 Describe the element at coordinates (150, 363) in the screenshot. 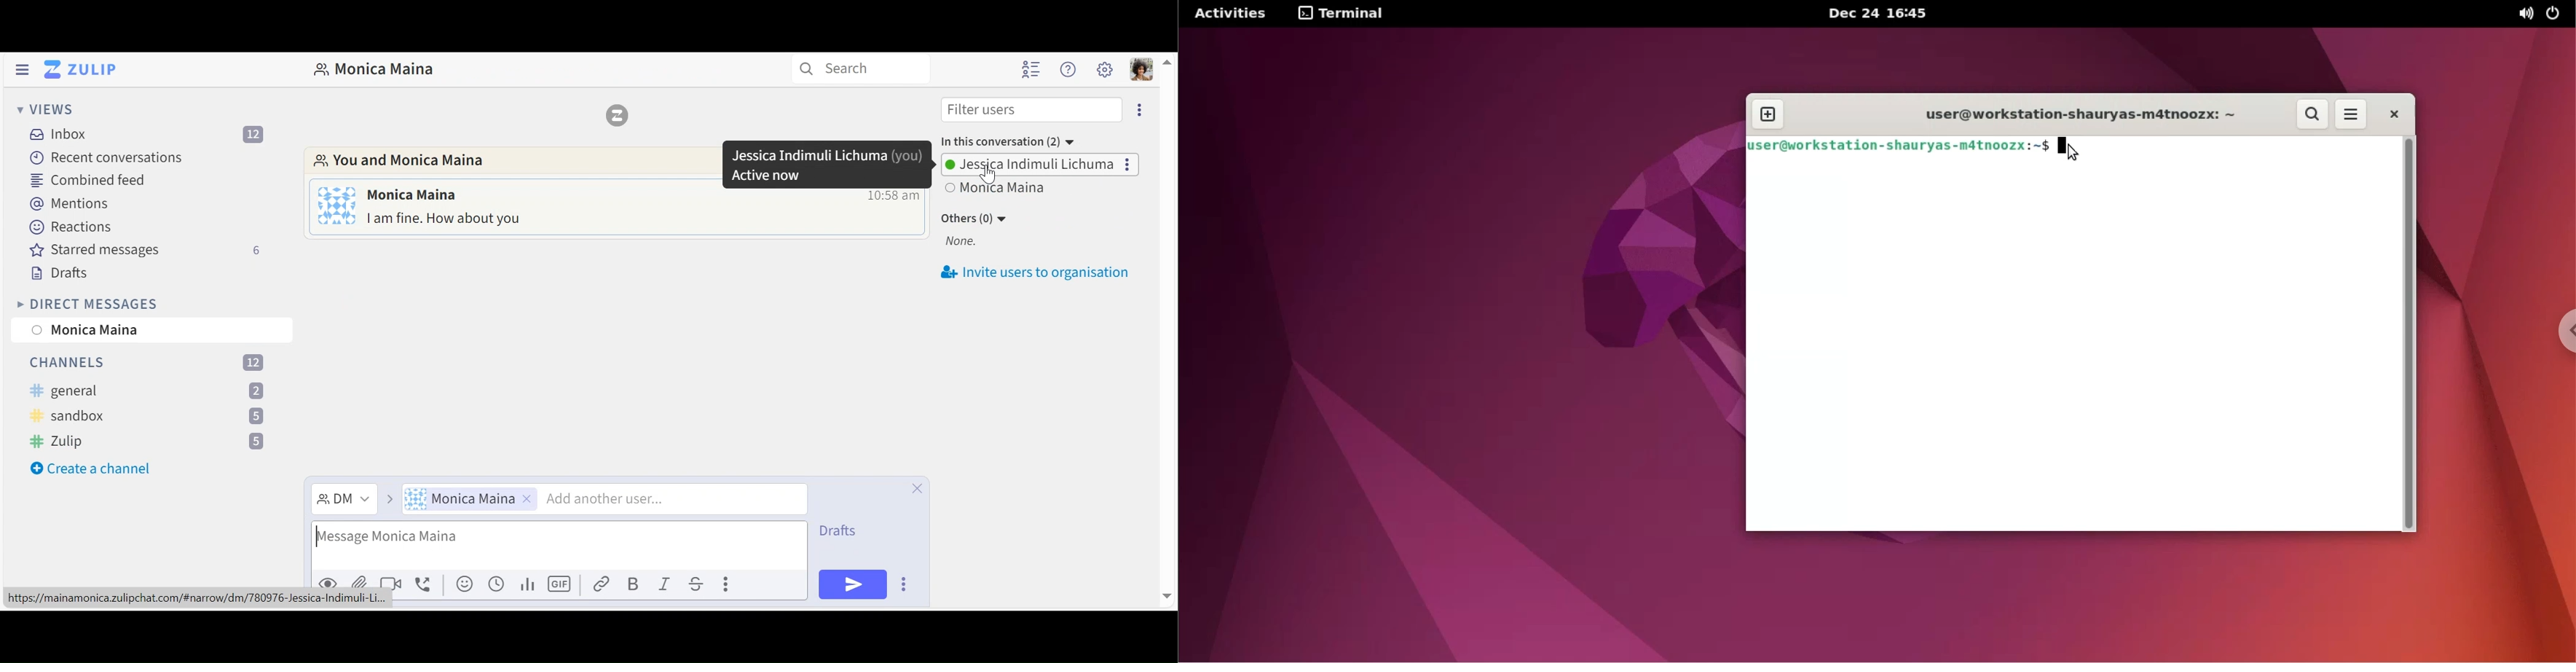

I see `Channels` at that location.